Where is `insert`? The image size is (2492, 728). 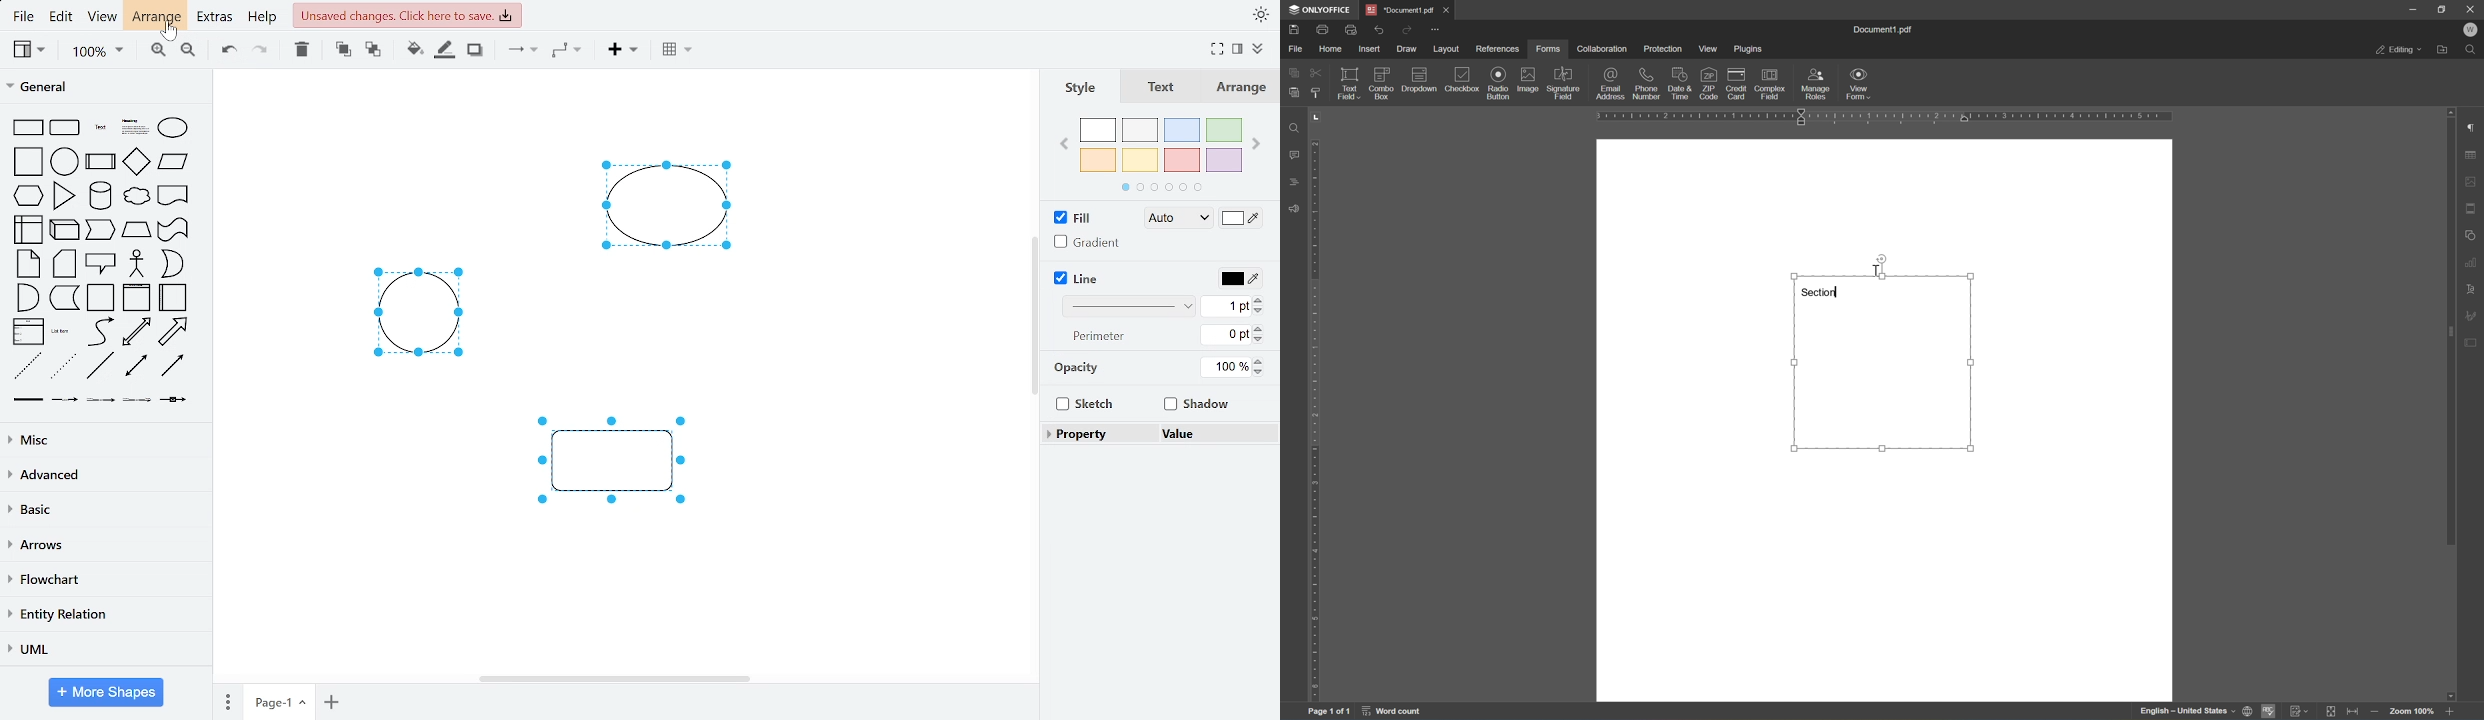
insert is located at coordinates (621, 52).